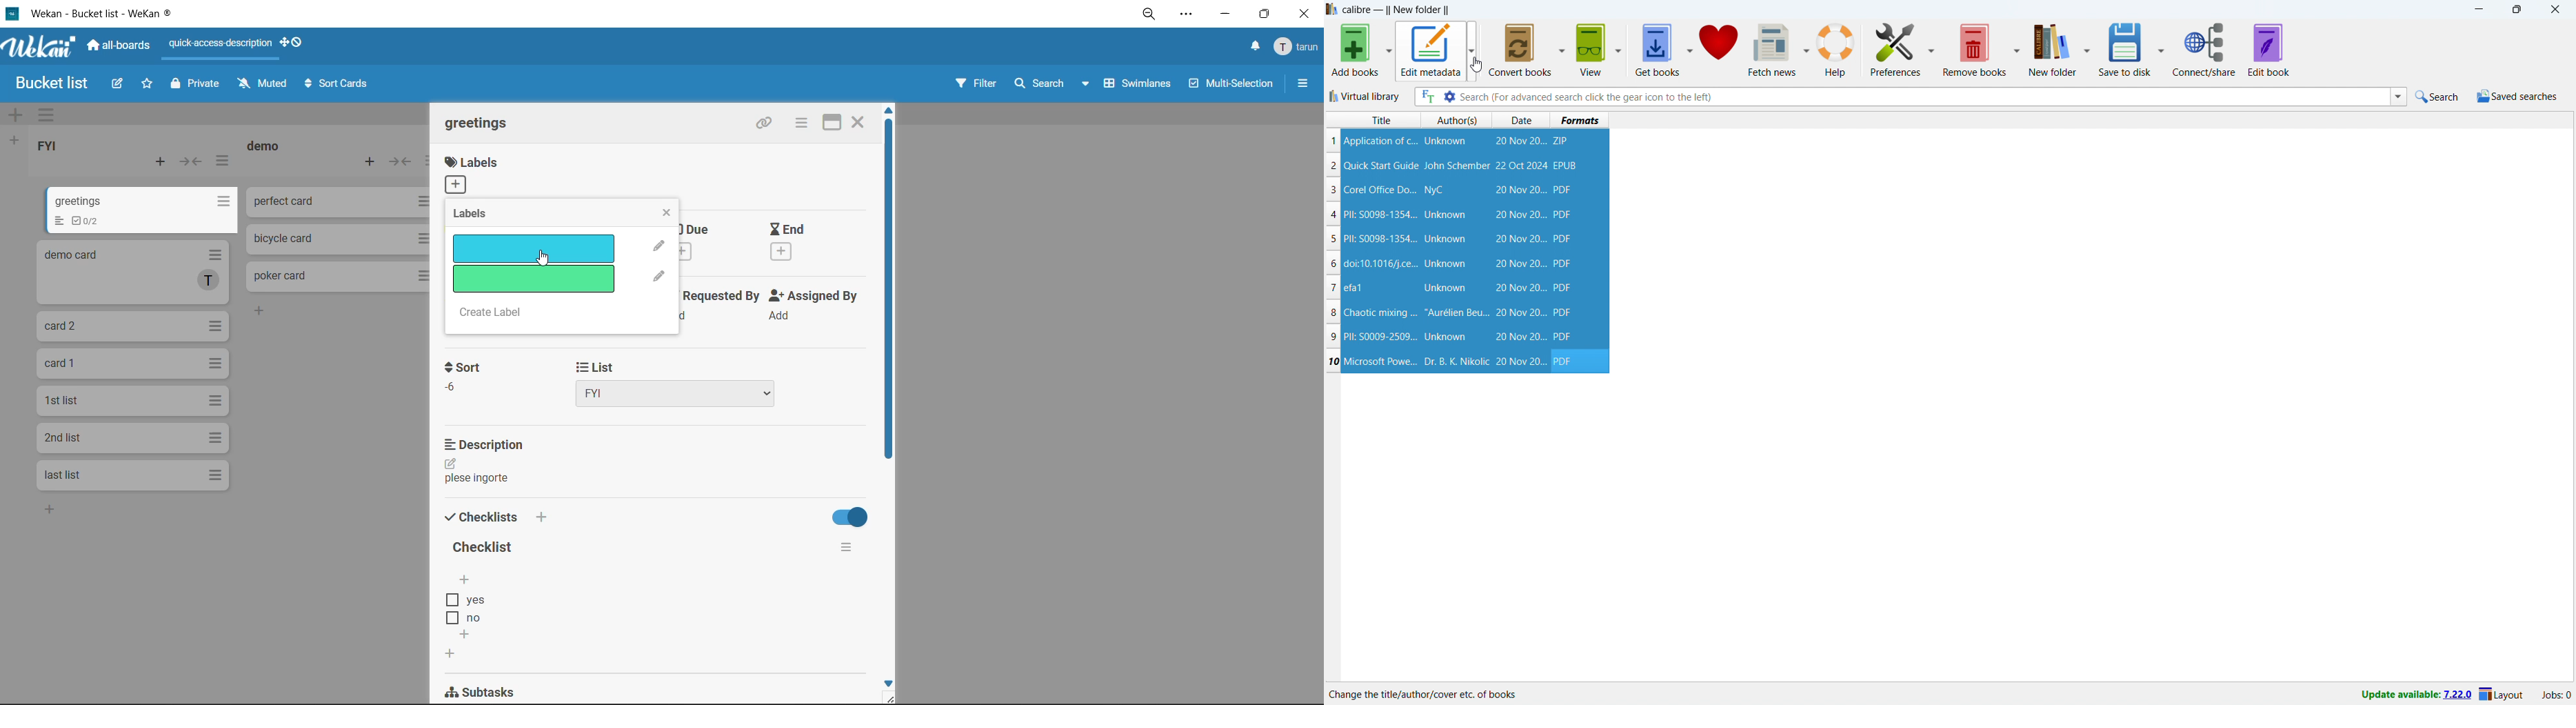 This screenshot has height=728, width=2576. I want to click on Chaotic mixing ..., so click(1380, 313).